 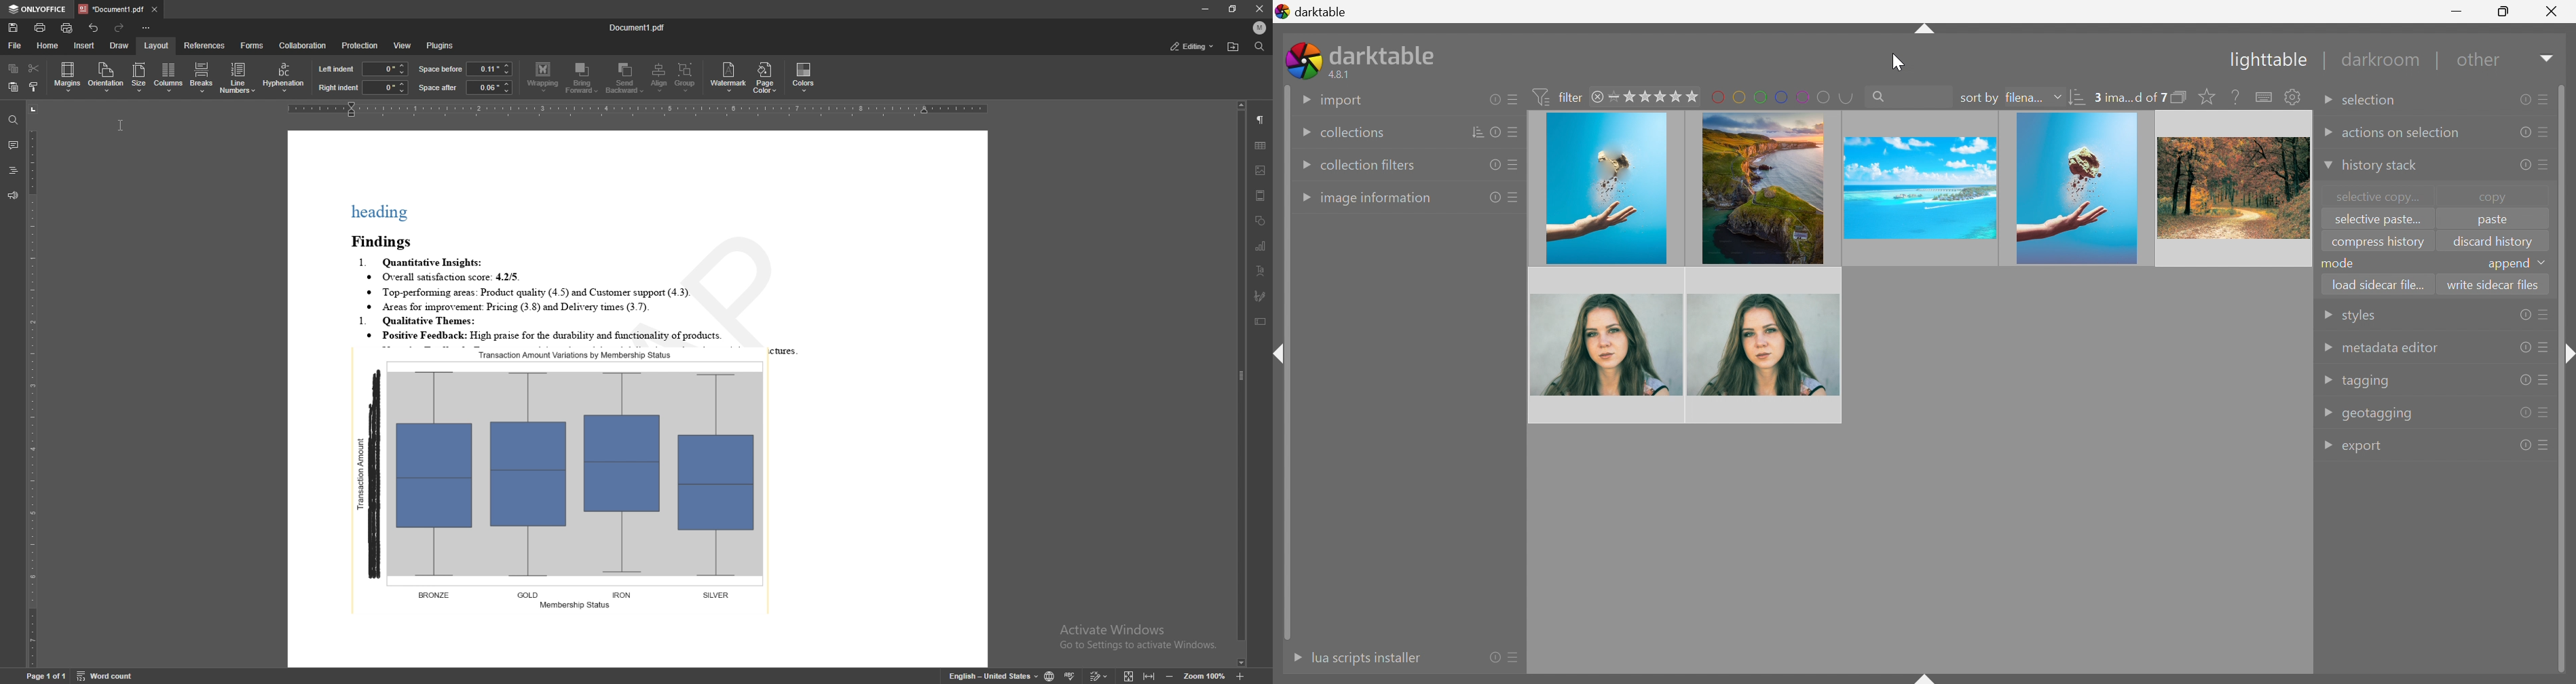 What do you see at coordinates (2378, 414) in the screenshot?
I see `geotagging` at bounding box center [2378, 414].